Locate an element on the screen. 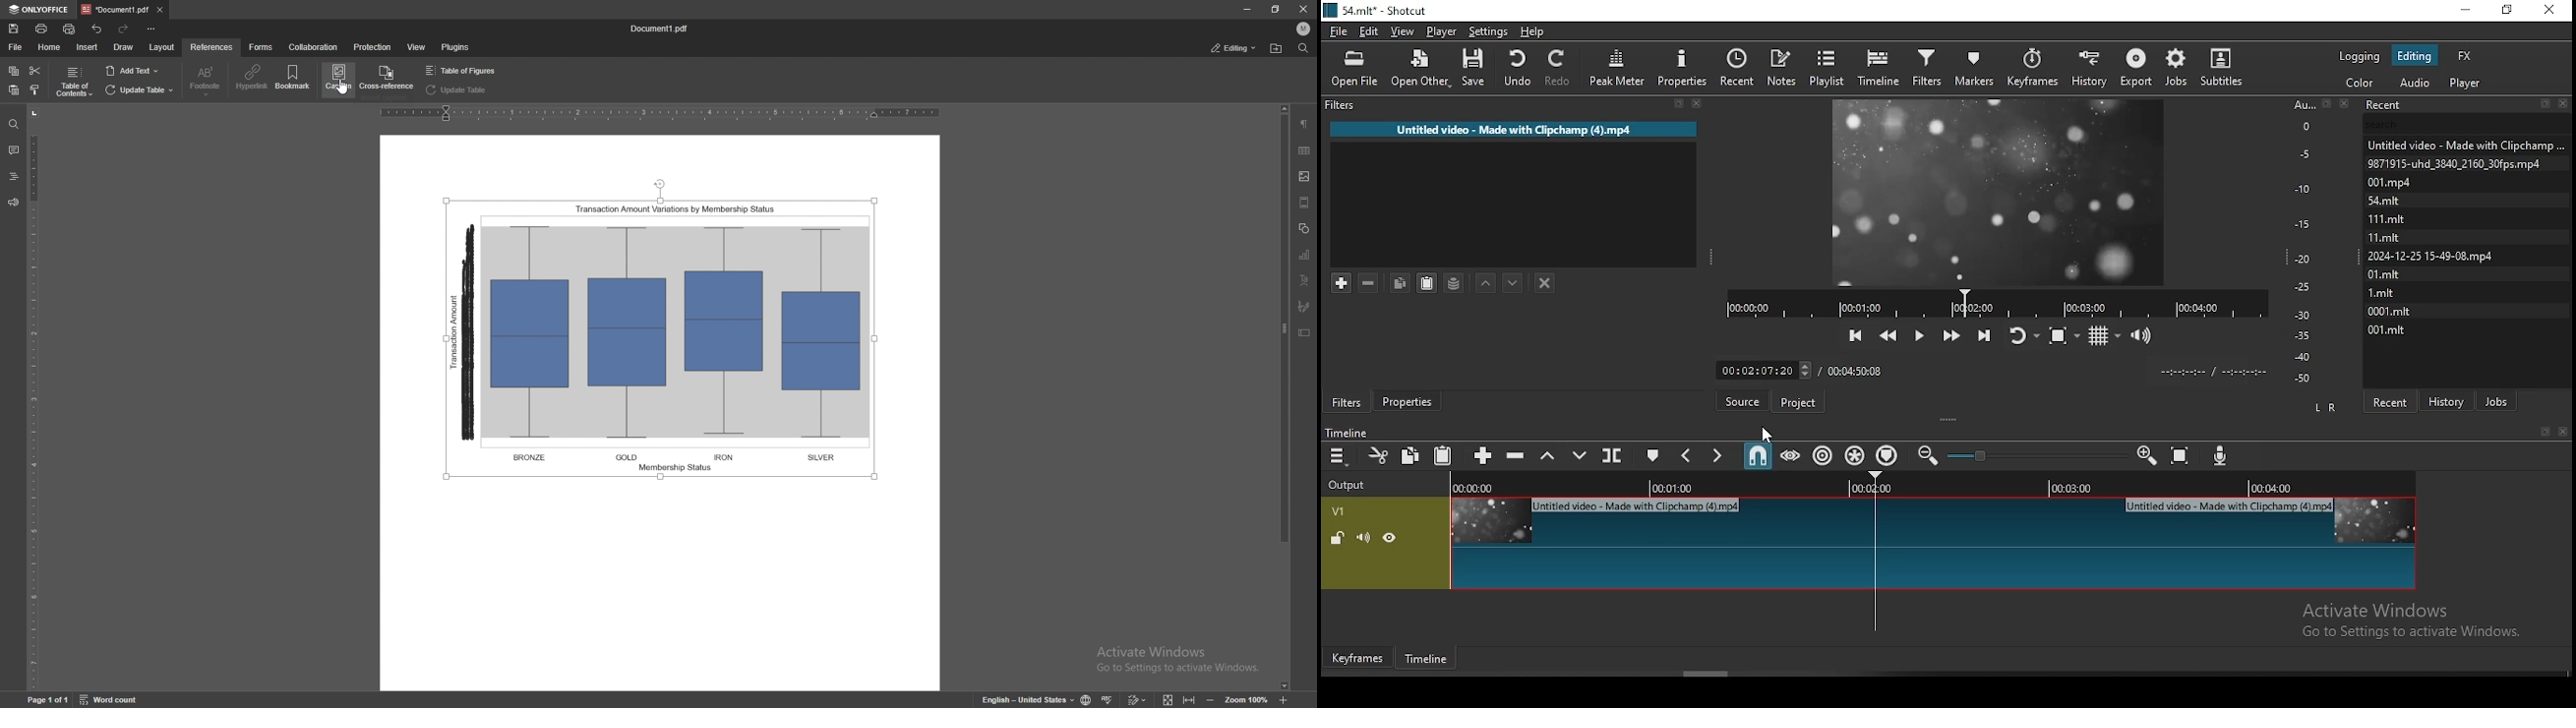 This screenshot has width=2576, height=728. zoom is located at coordinates (1247, 698).